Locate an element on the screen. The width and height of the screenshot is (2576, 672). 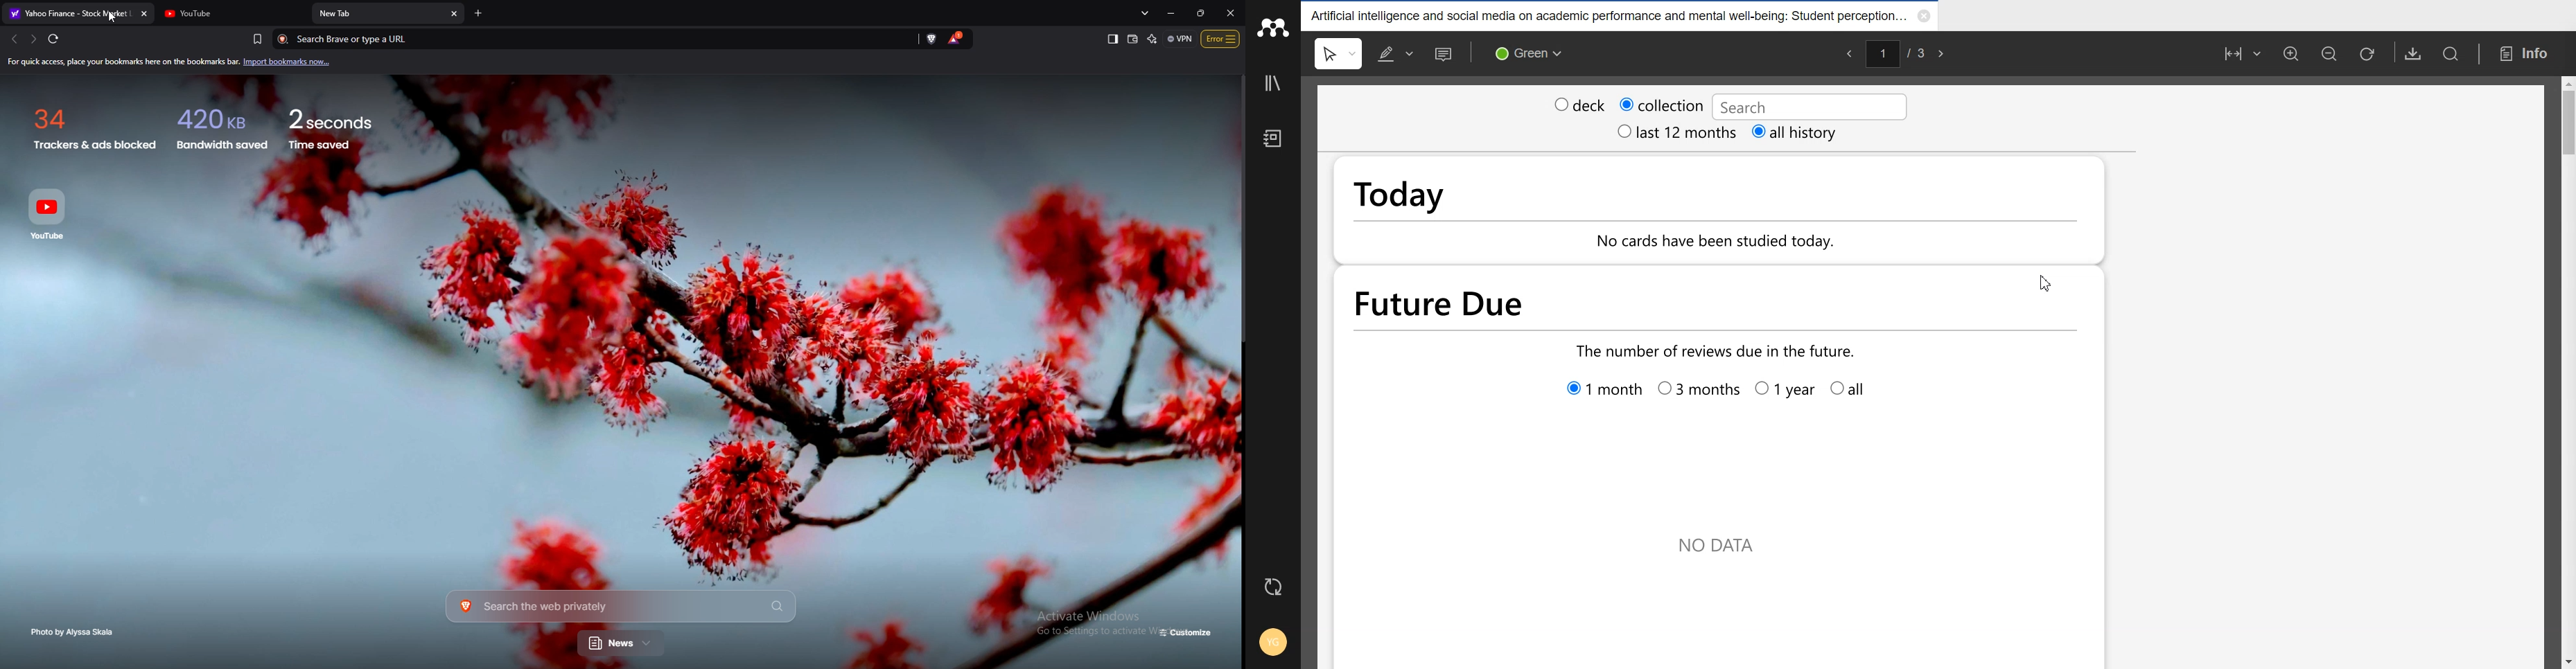
Fit to width is located at coordinates (2234, 55).